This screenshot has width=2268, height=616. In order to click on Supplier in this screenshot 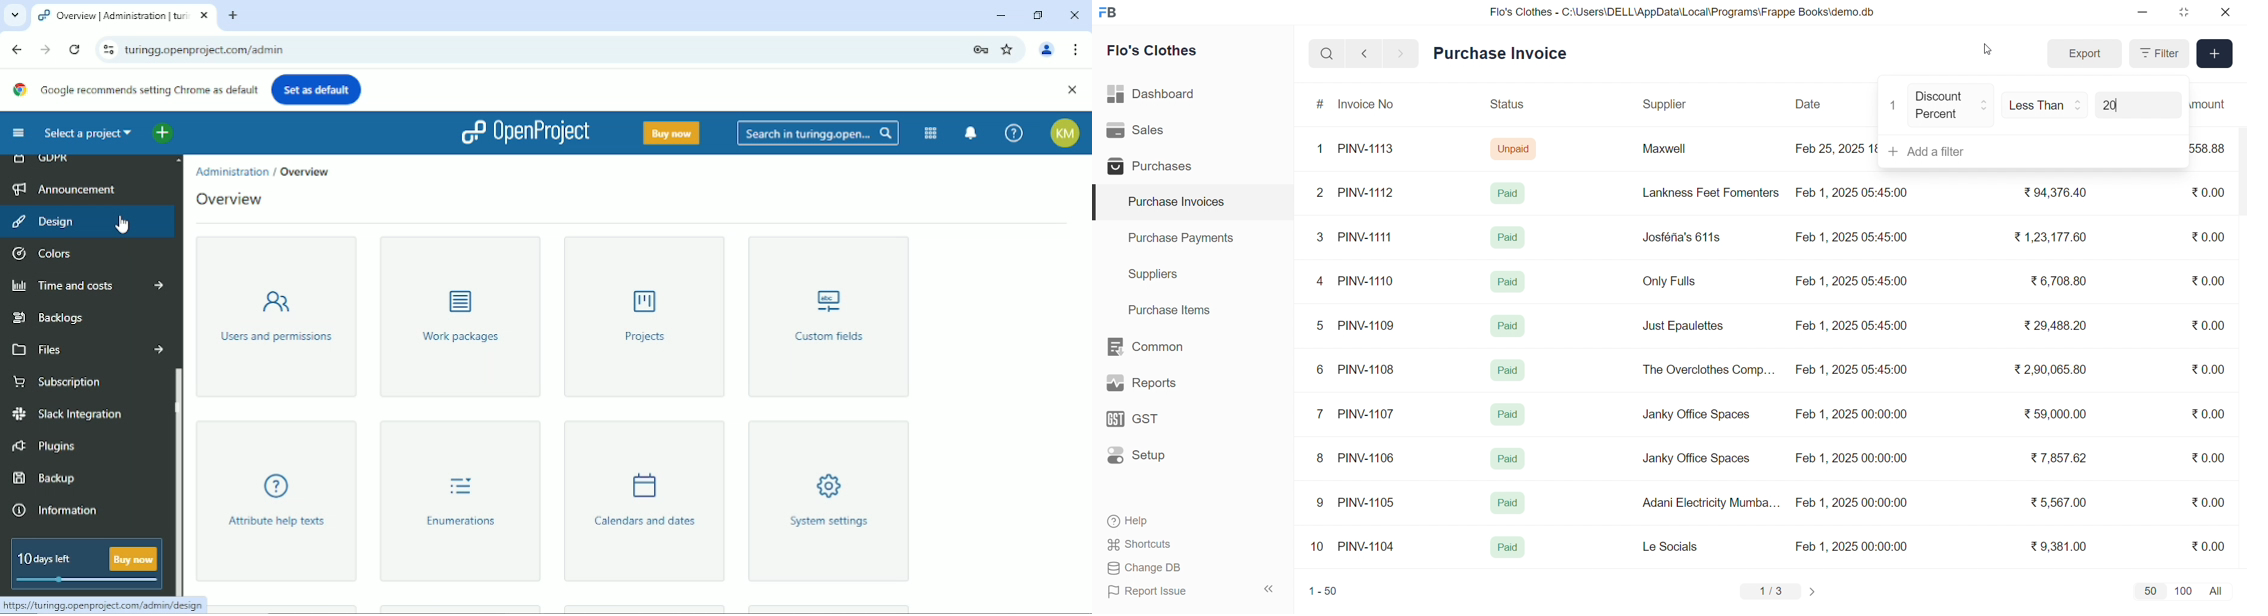, I will do `click(1667, 105)`.